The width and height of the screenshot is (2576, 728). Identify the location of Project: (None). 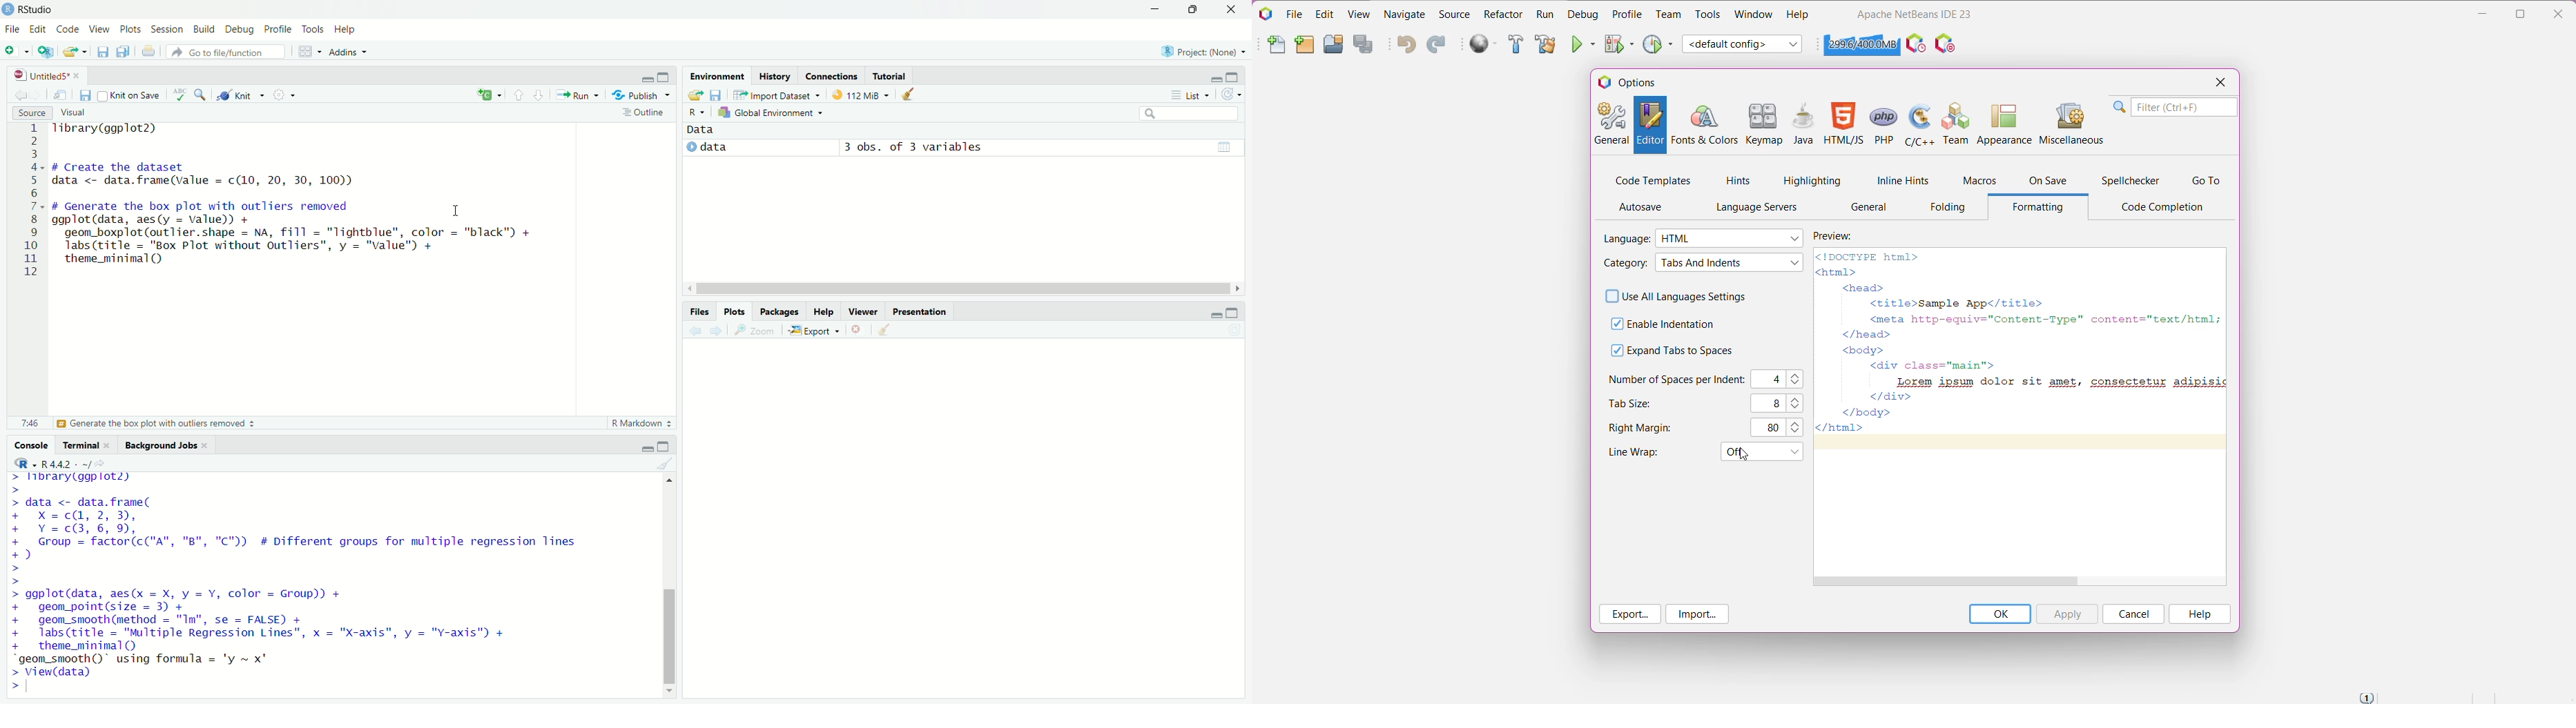
(1204, 53).